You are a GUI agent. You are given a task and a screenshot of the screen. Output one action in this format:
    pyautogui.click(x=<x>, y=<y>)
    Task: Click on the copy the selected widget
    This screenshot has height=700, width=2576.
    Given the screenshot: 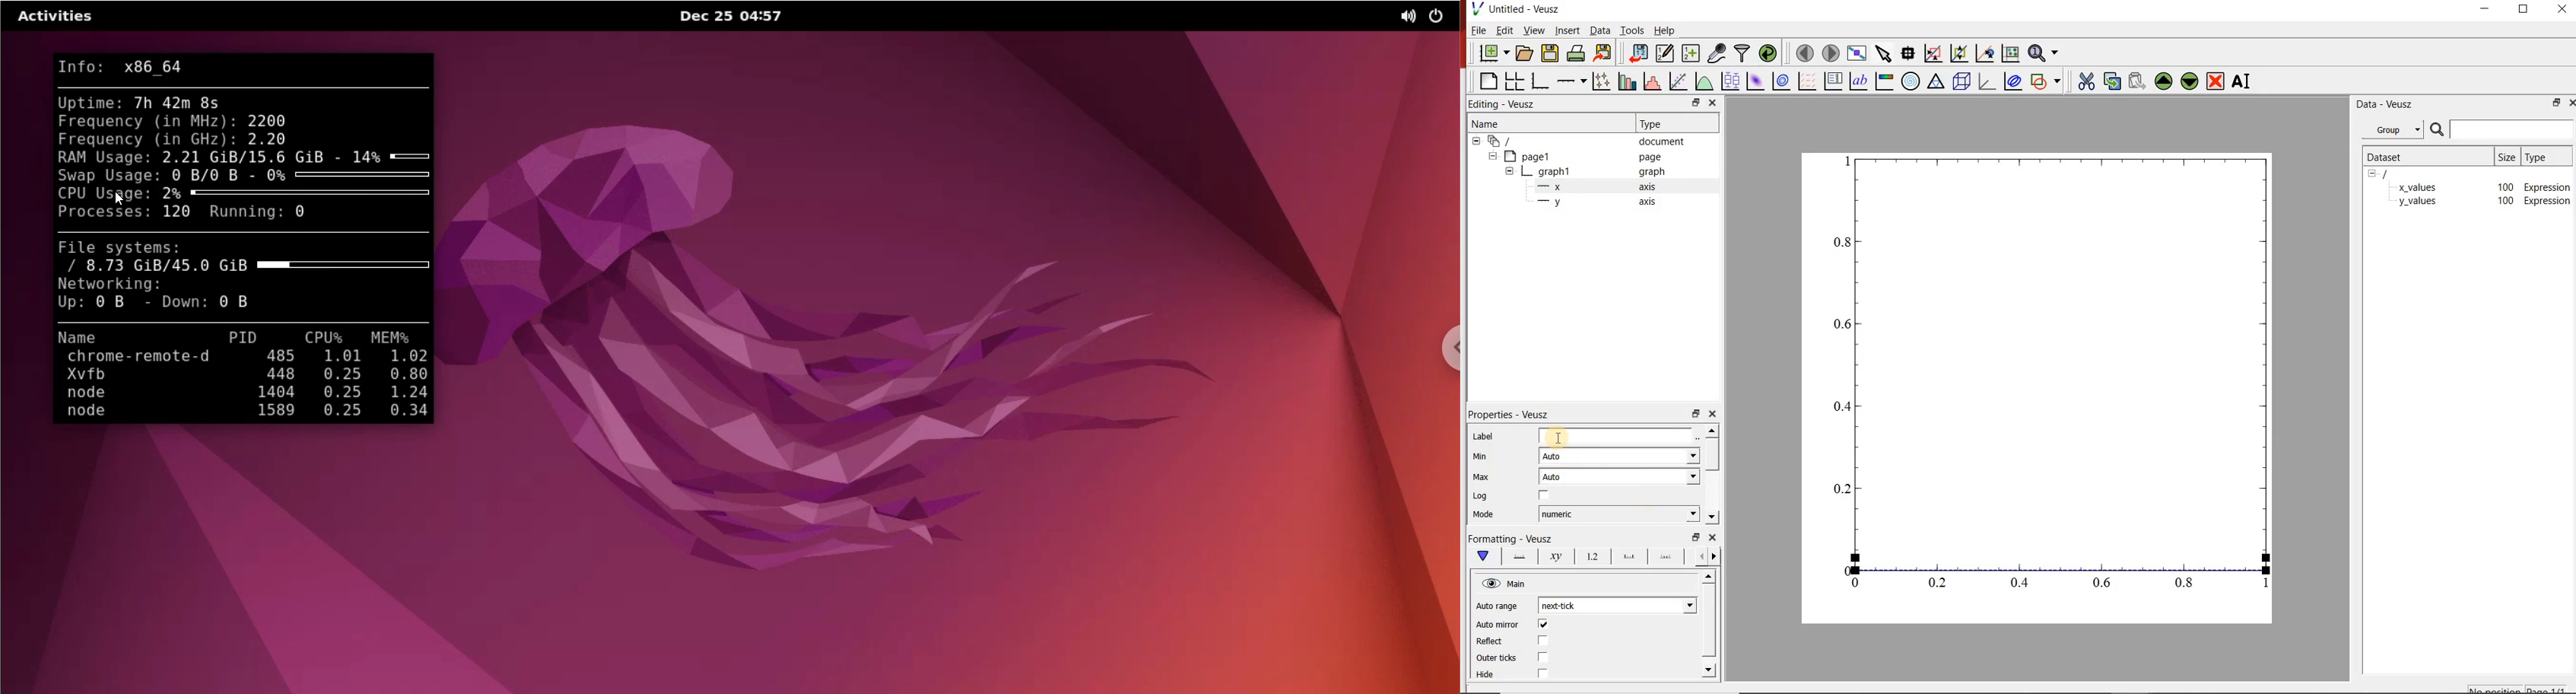 What is the action you would take?
    pyautogui.click(x=2111, y=82)
    